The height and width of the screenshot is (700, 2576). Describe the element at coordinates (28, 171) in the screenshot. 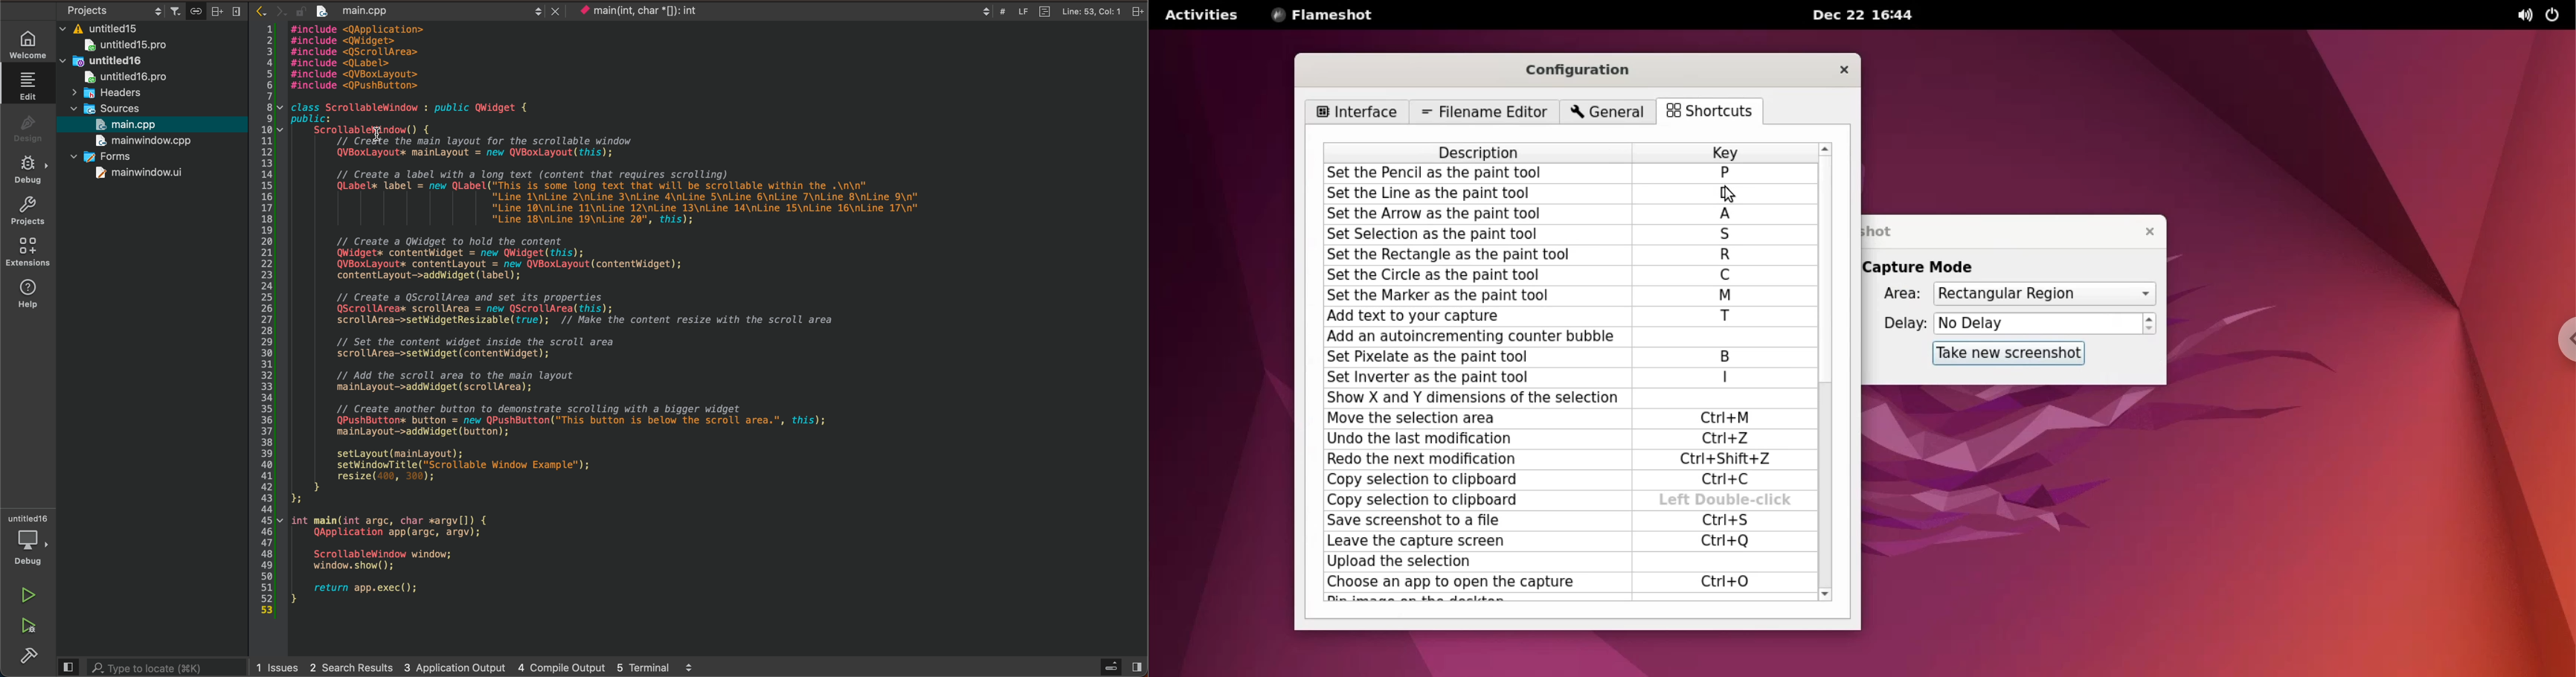

I see `debug` at that location.